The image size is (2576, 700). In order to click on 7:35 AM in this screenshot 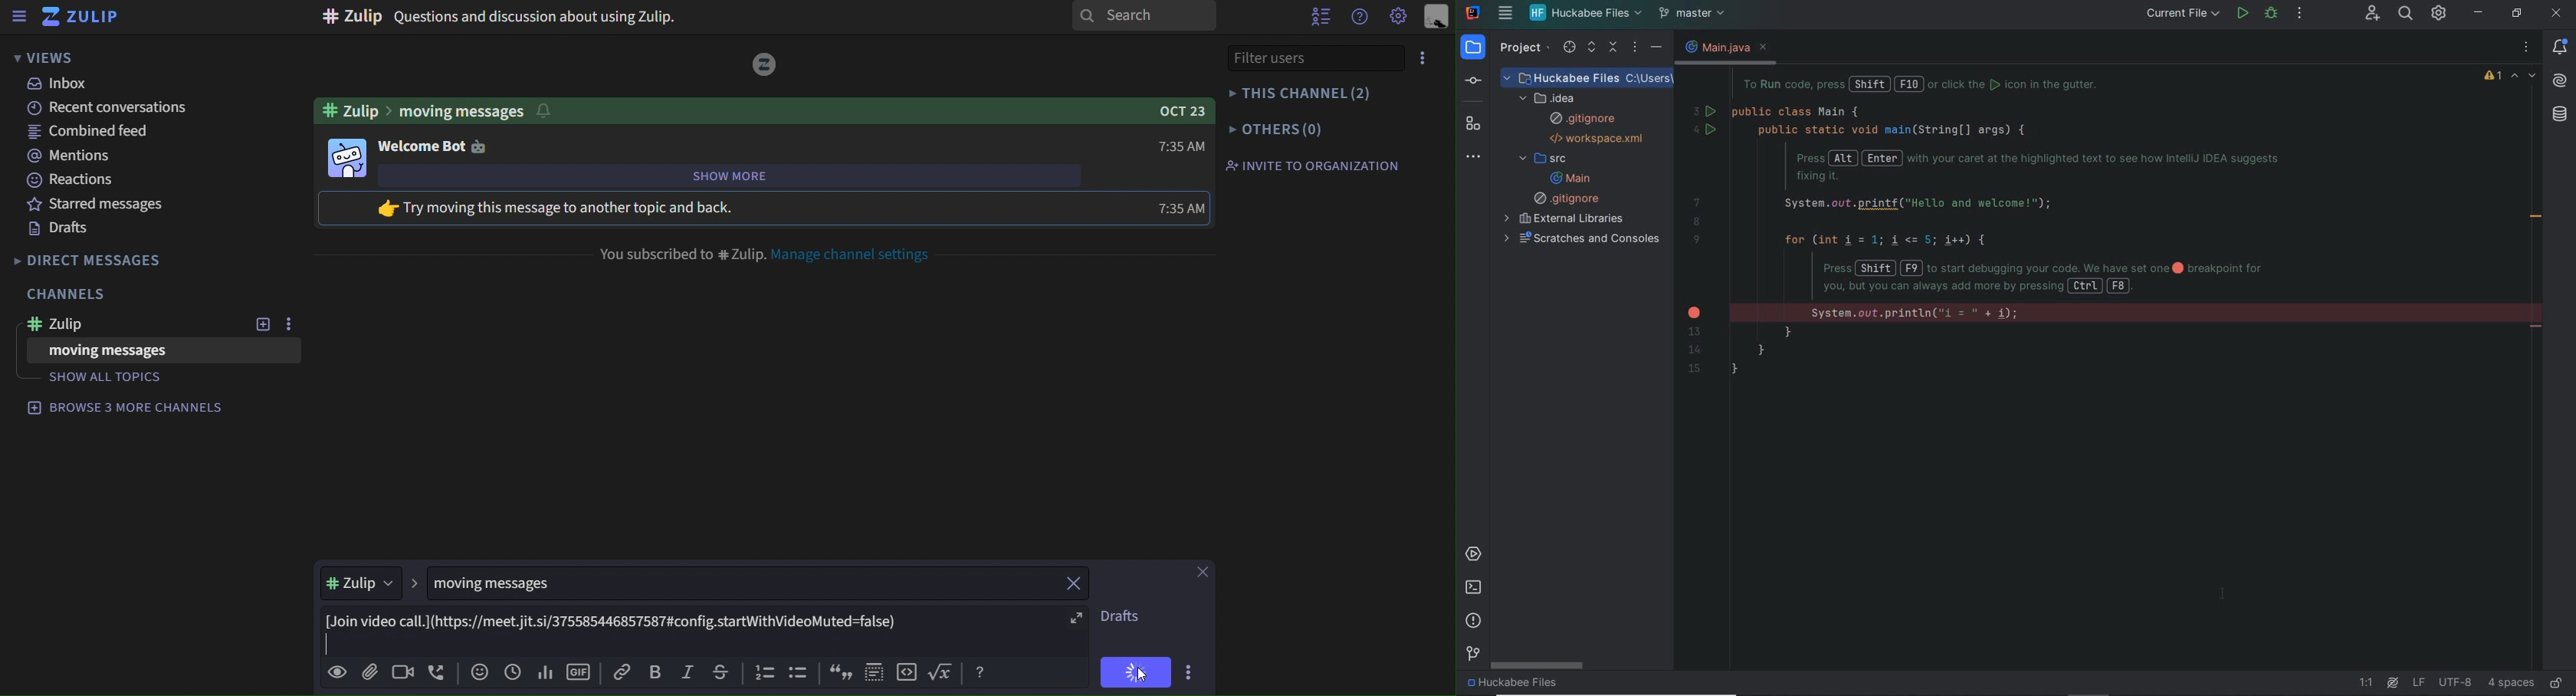, I will do `click(1184, 208)`.